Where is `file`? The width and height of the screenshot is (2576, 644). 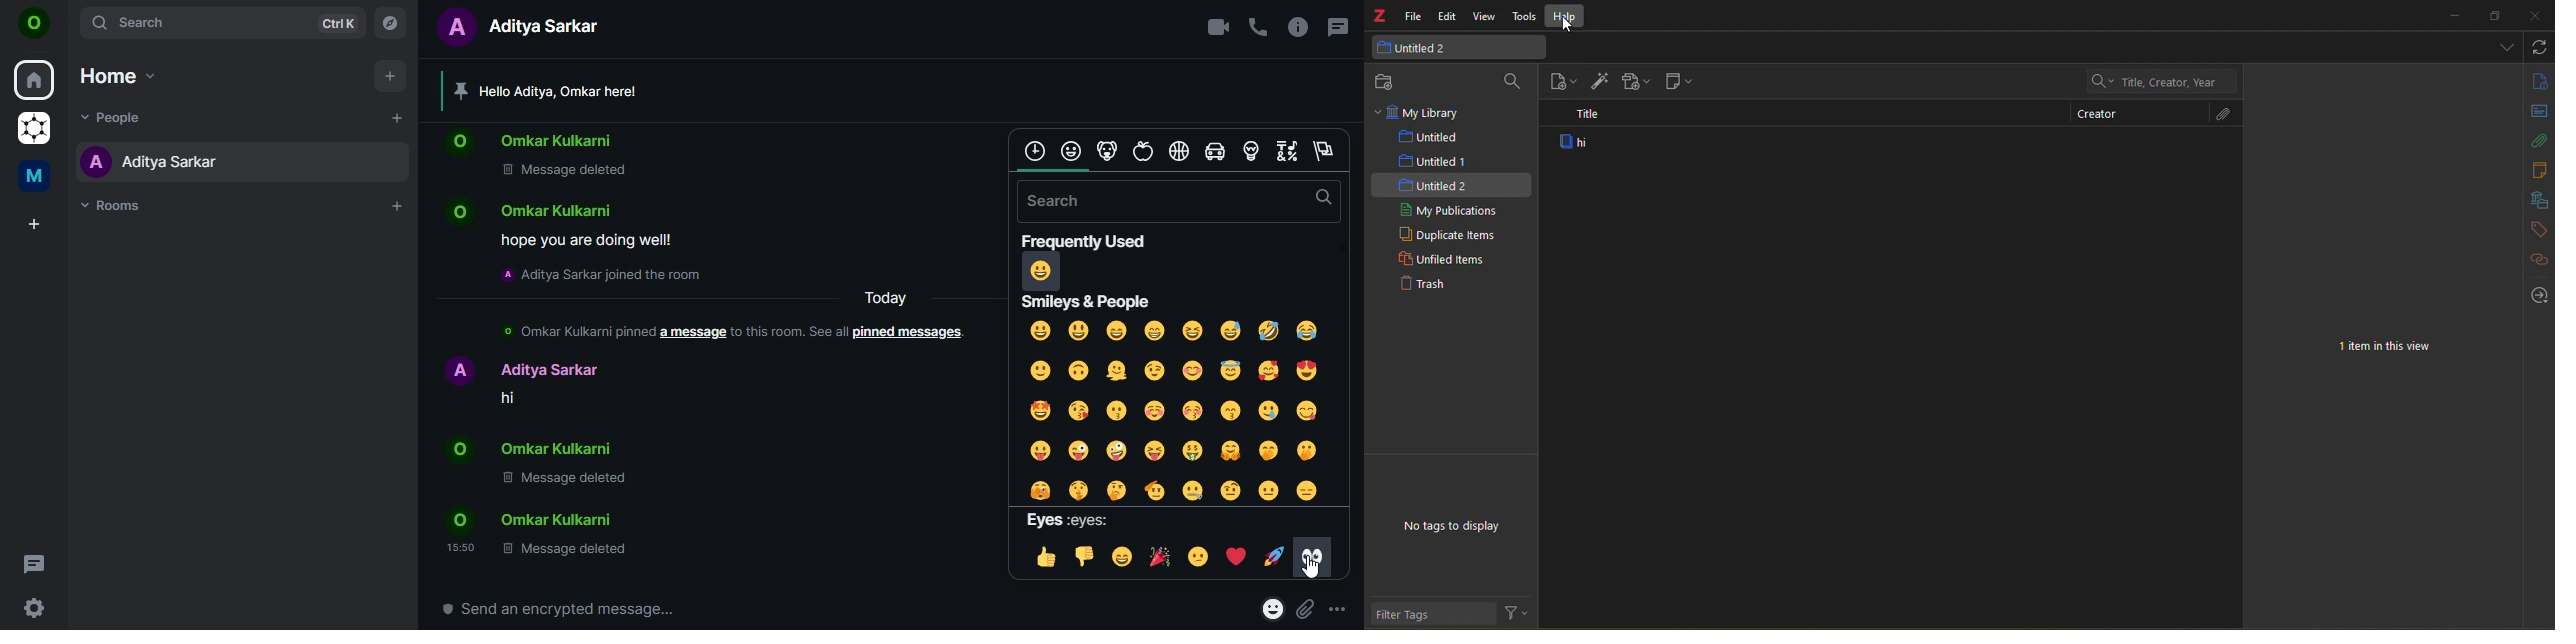
file is located at coordinates (1414, 17).